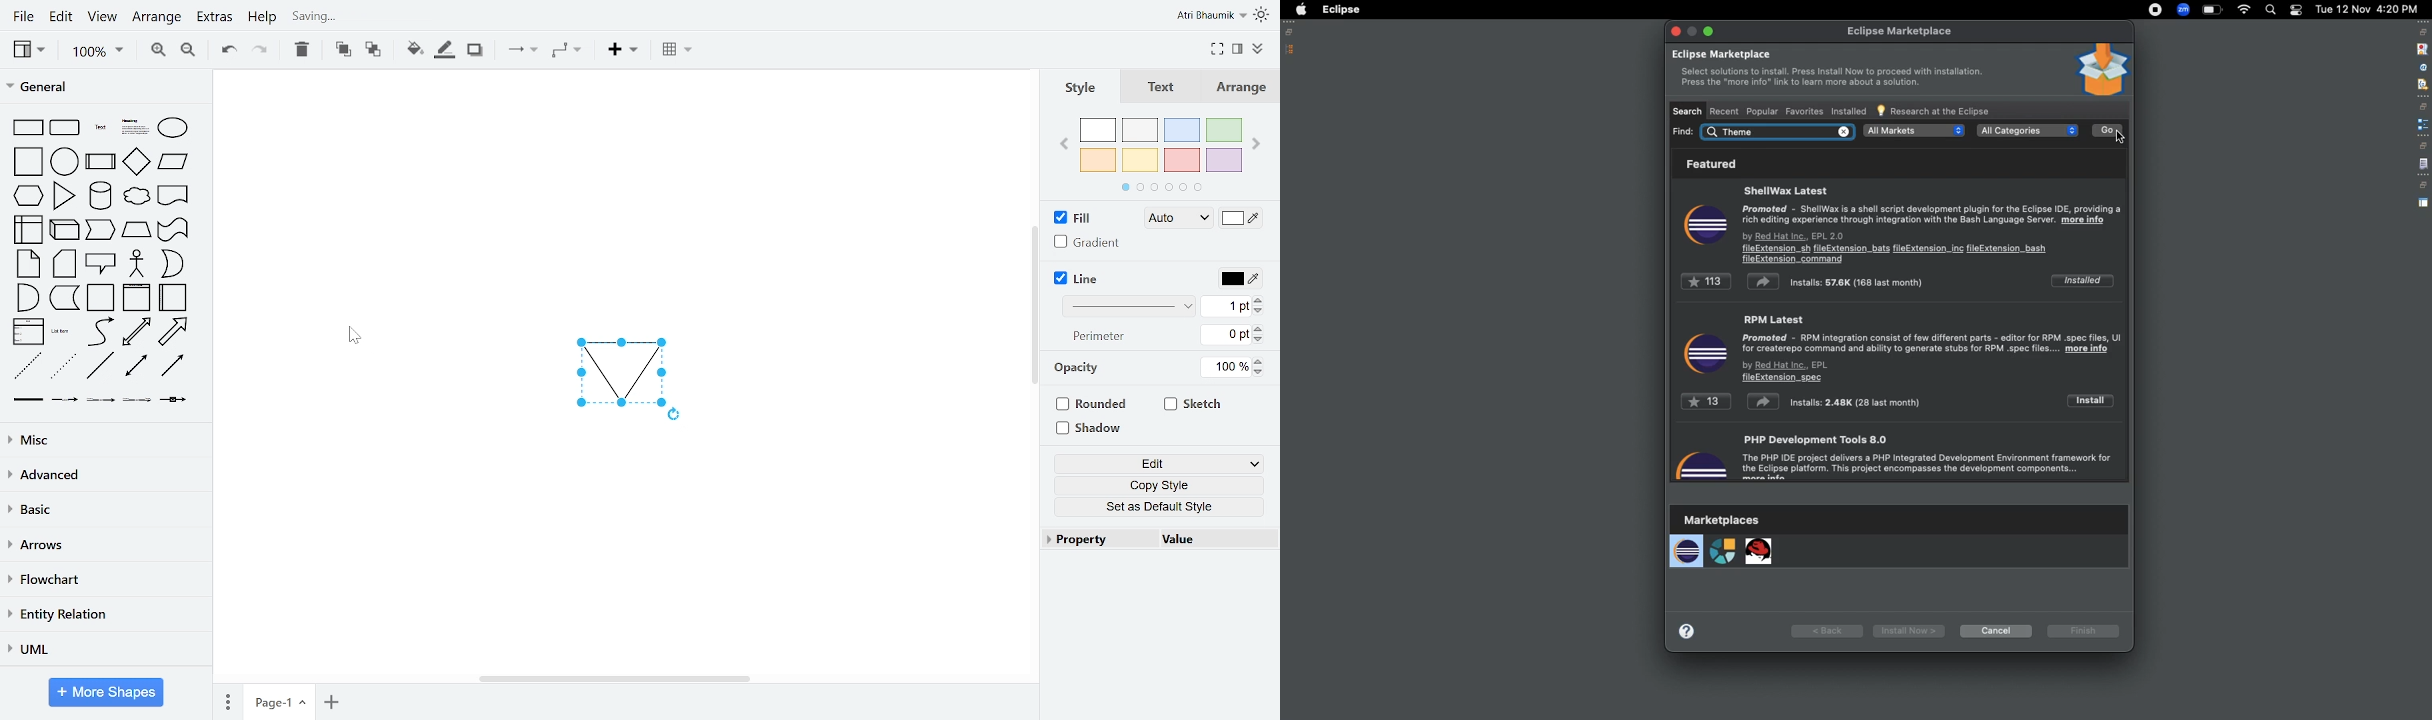 The width and height of the screenshot is (2436, 728). Describe the element at coordinates (279, 700) in the screenshot. I see `current page` at that location.